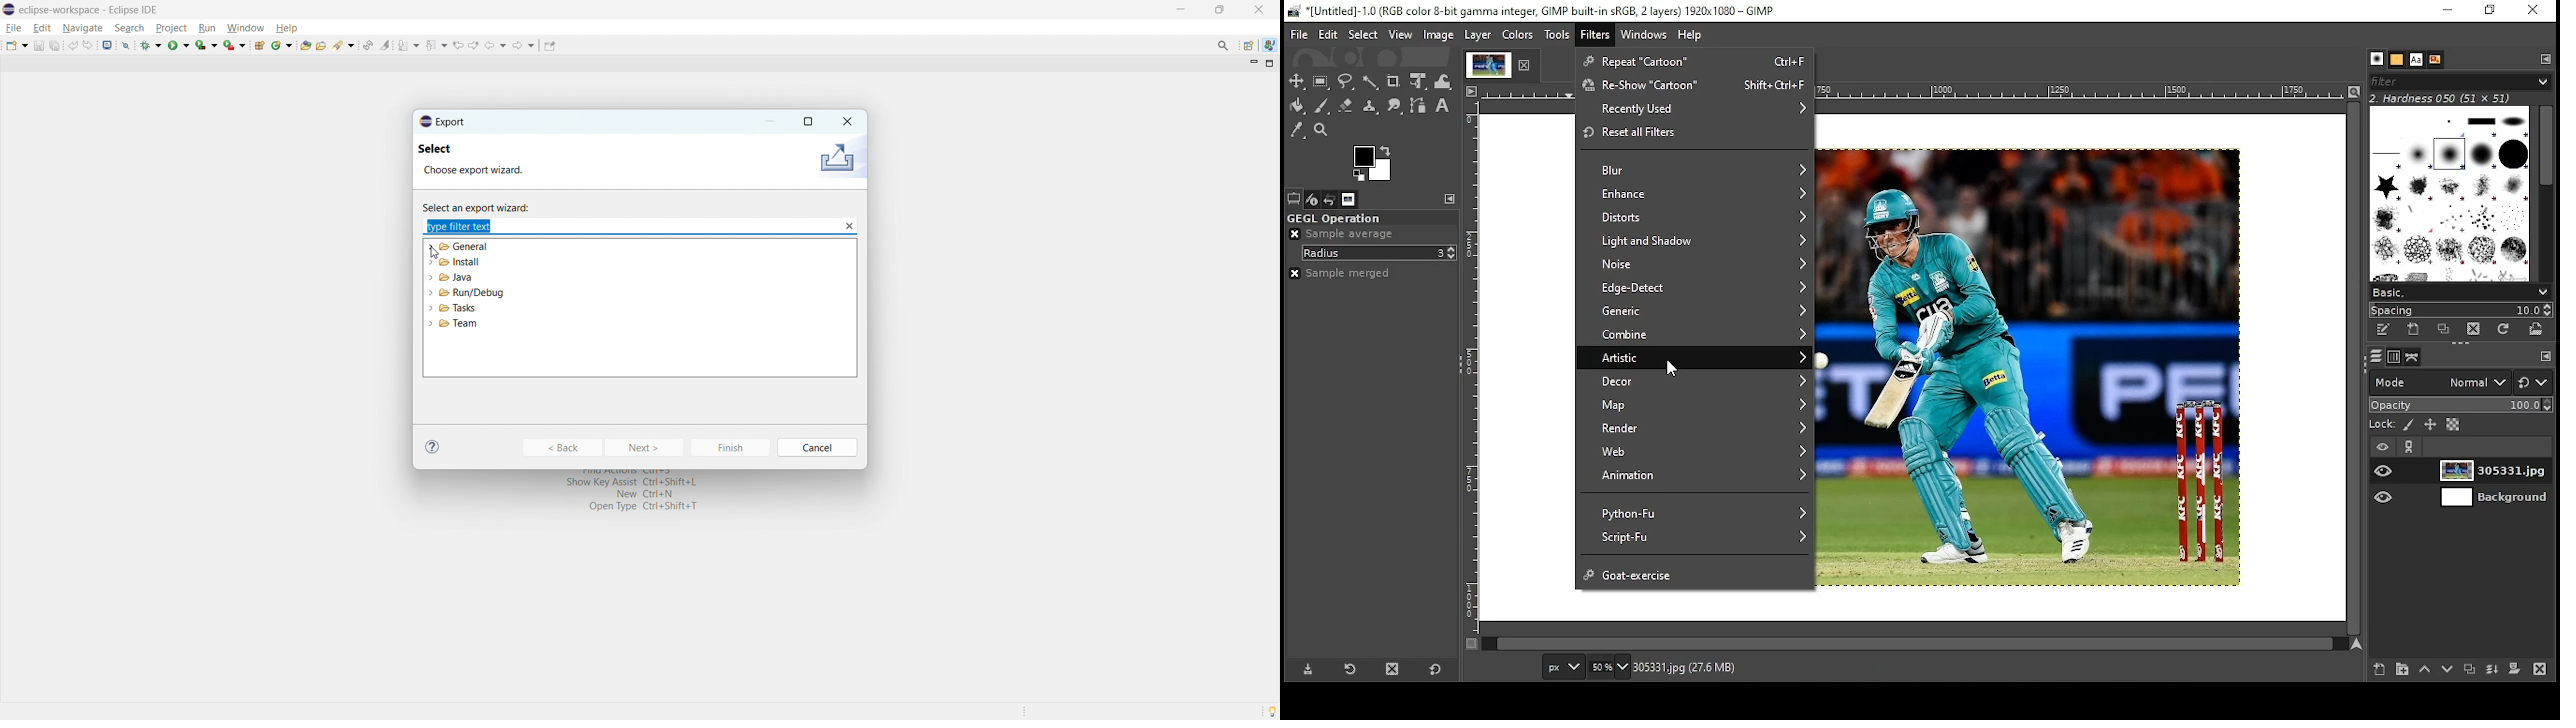 The width and height of the screenshot is (2576, 728). I want to click on help, so click(1692, 35).